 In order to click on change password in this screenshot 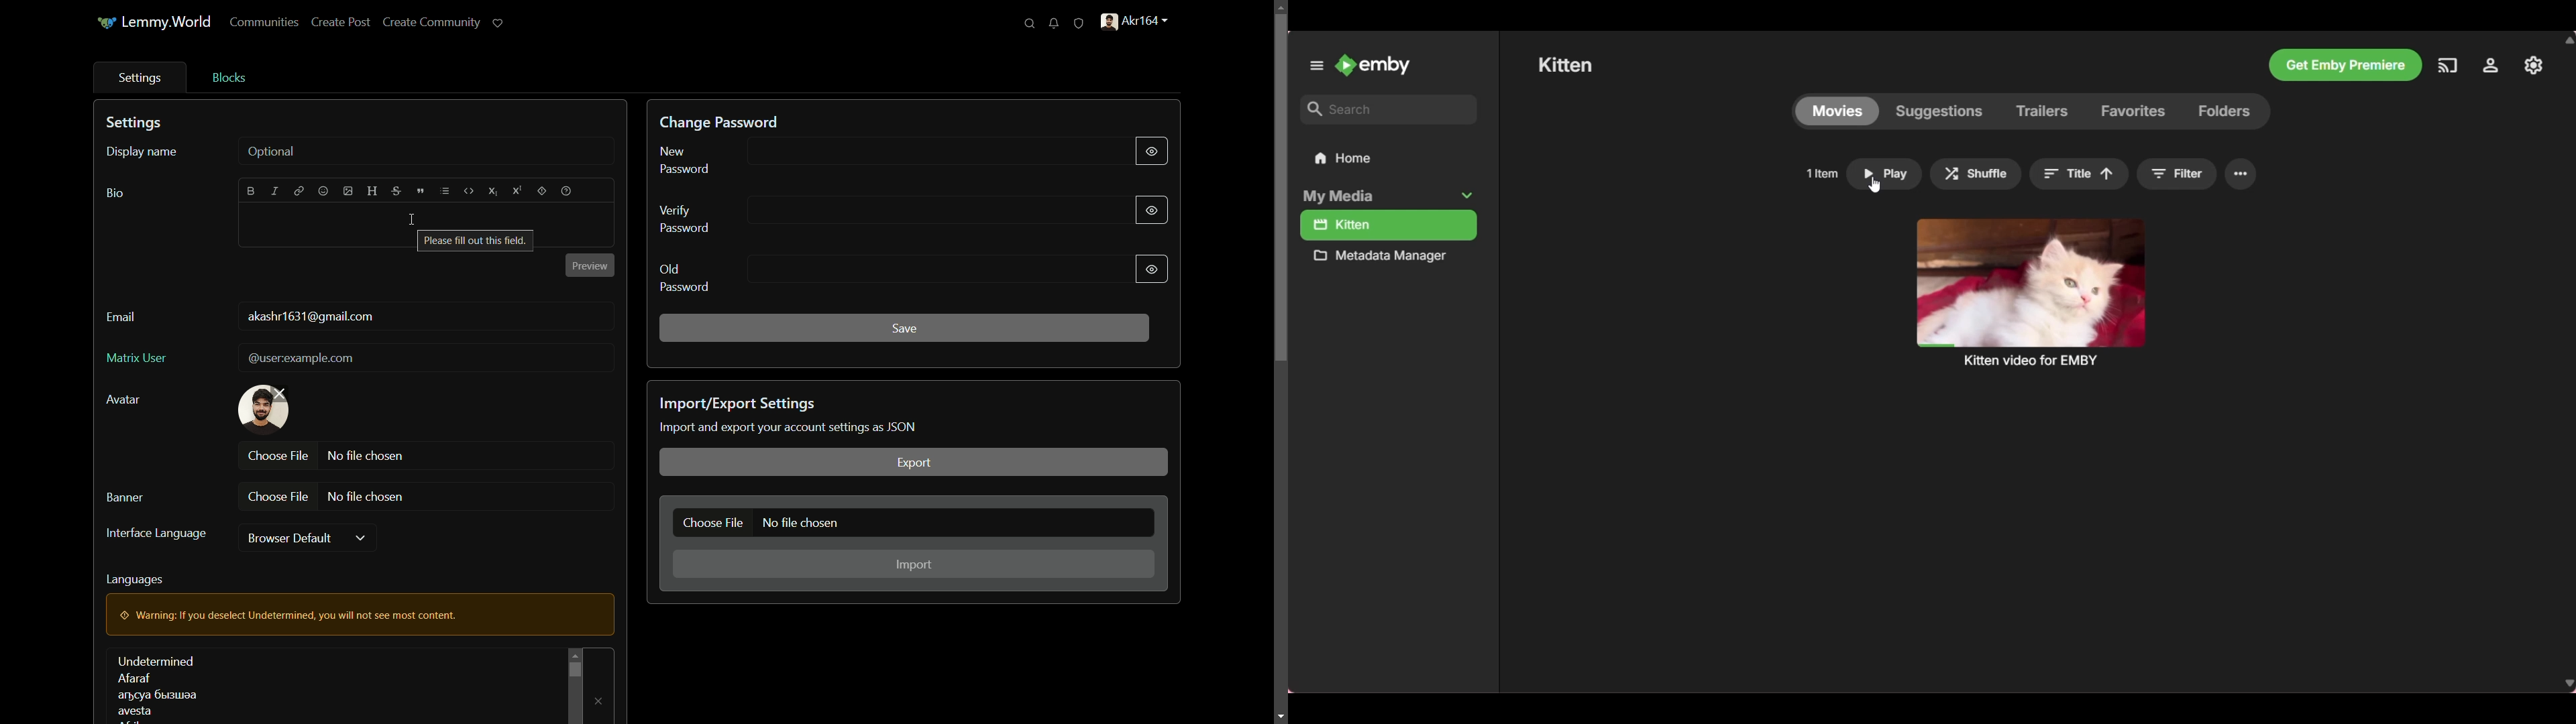, I will do `click(718, 123)`.